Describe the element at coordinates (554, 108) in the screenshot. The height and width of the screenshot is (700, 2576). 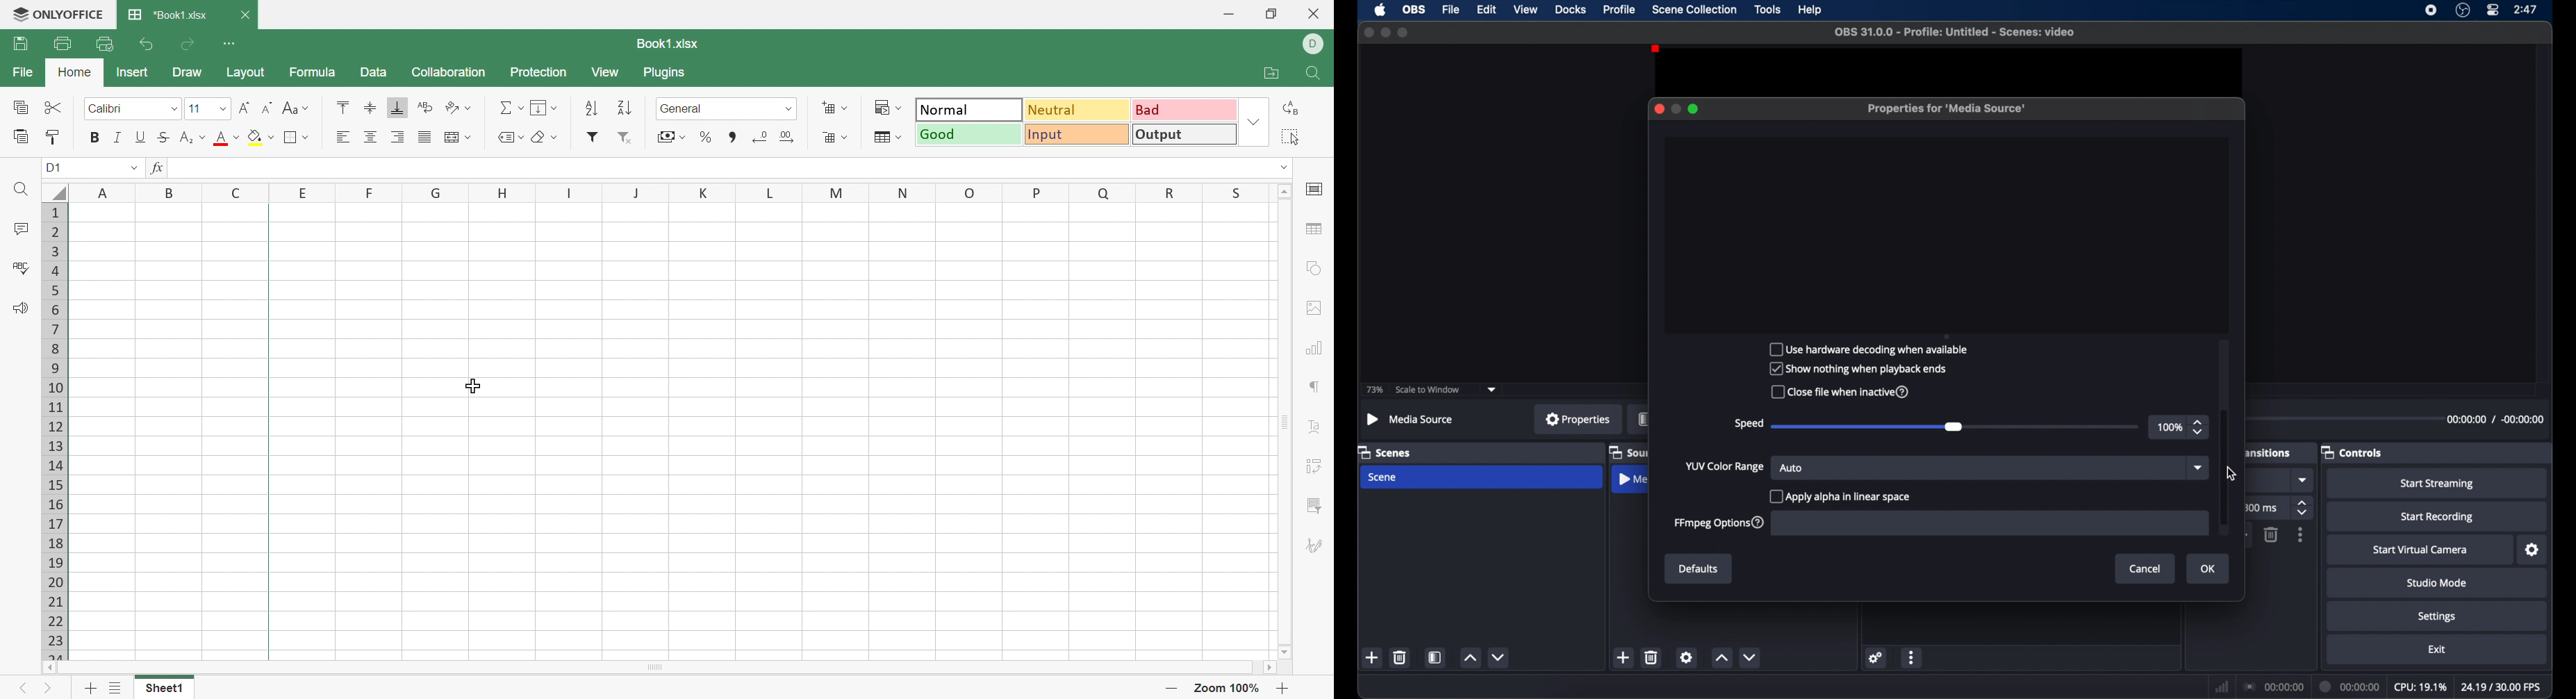
I see `Drop Down` at that location.